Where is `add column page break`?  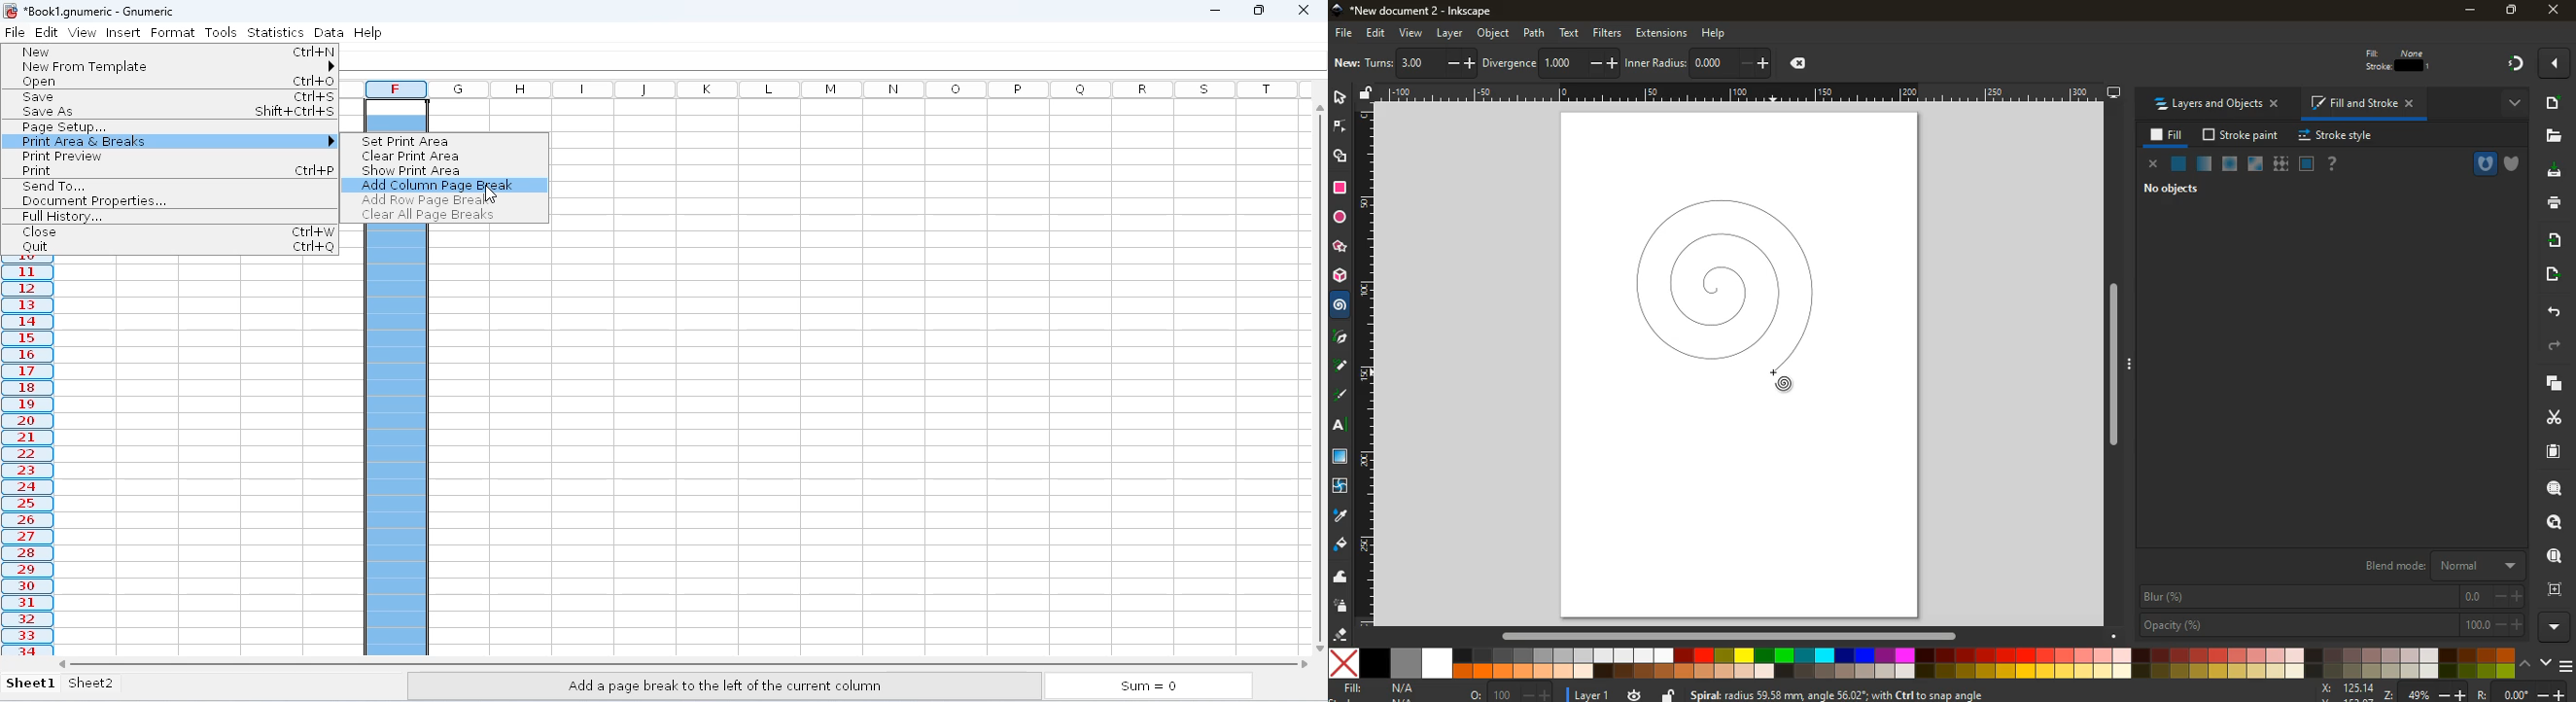 add column page break is located at coordinates (437, 186).